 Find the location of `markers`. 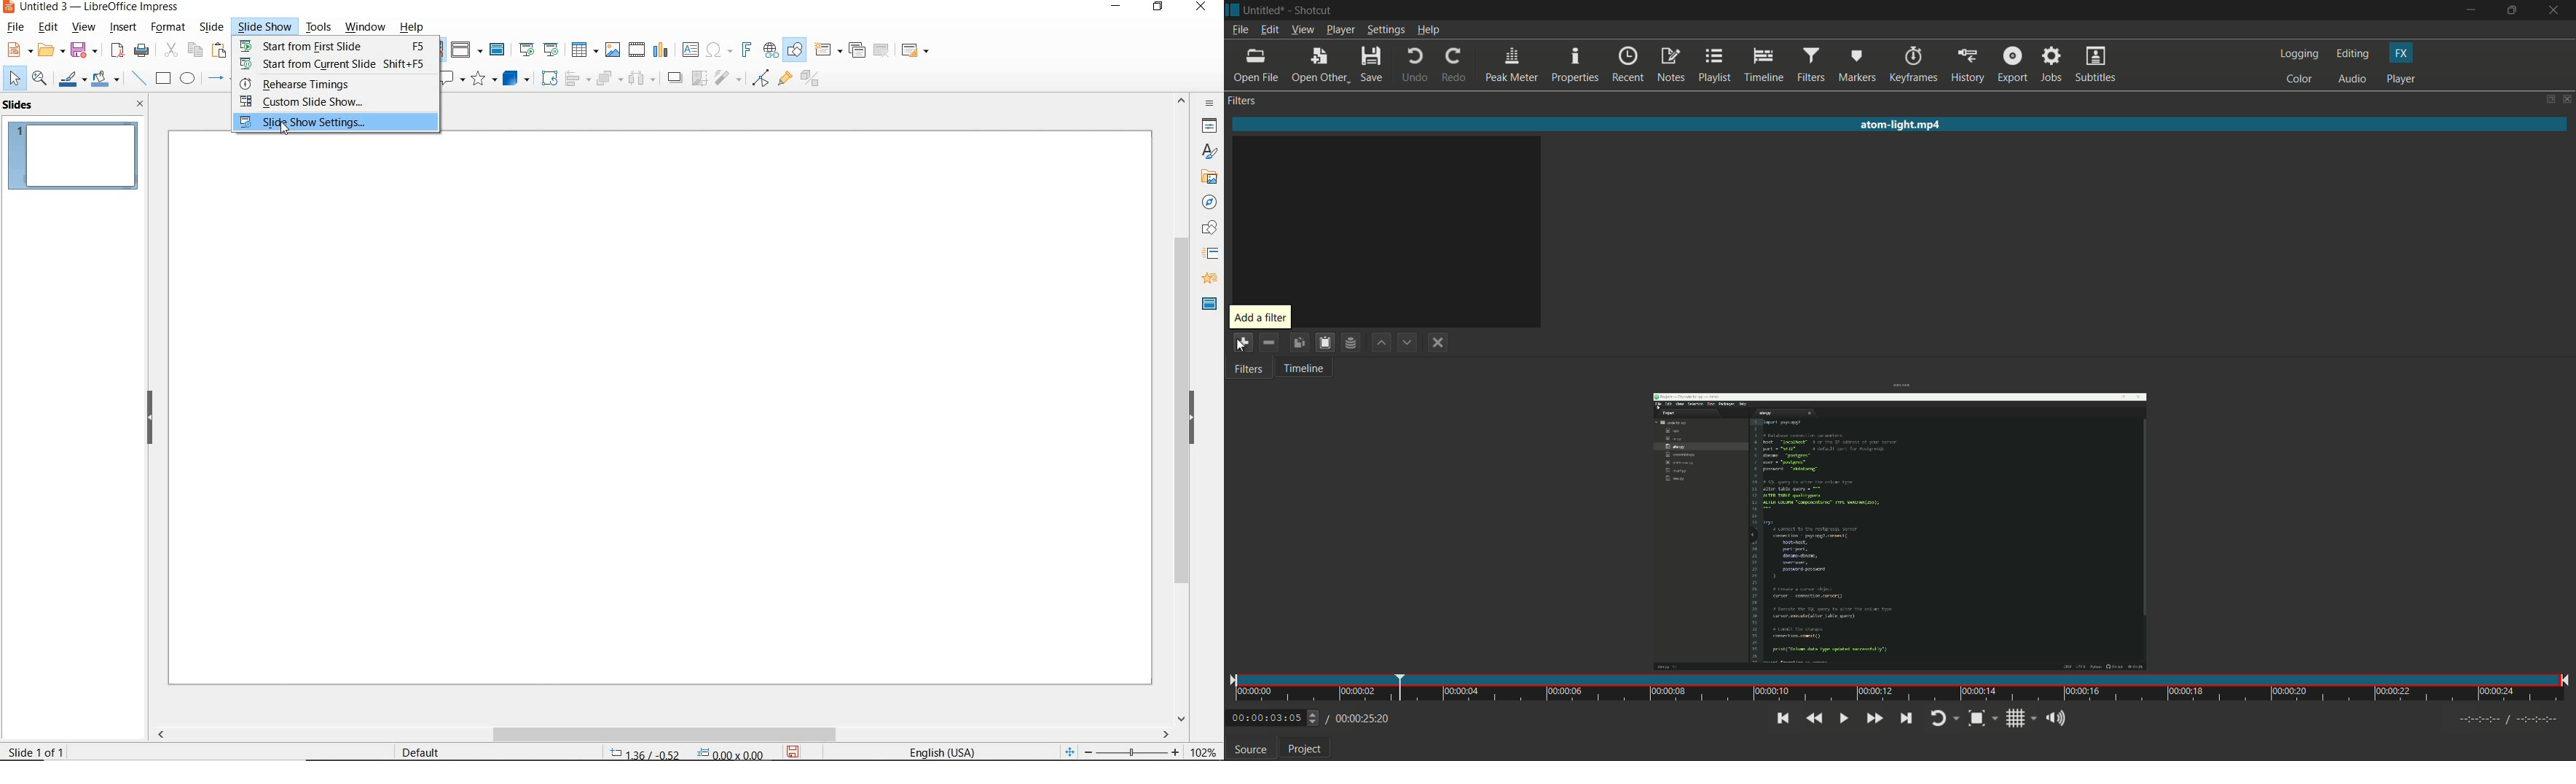

markers is located at coordinates (1858, 65).